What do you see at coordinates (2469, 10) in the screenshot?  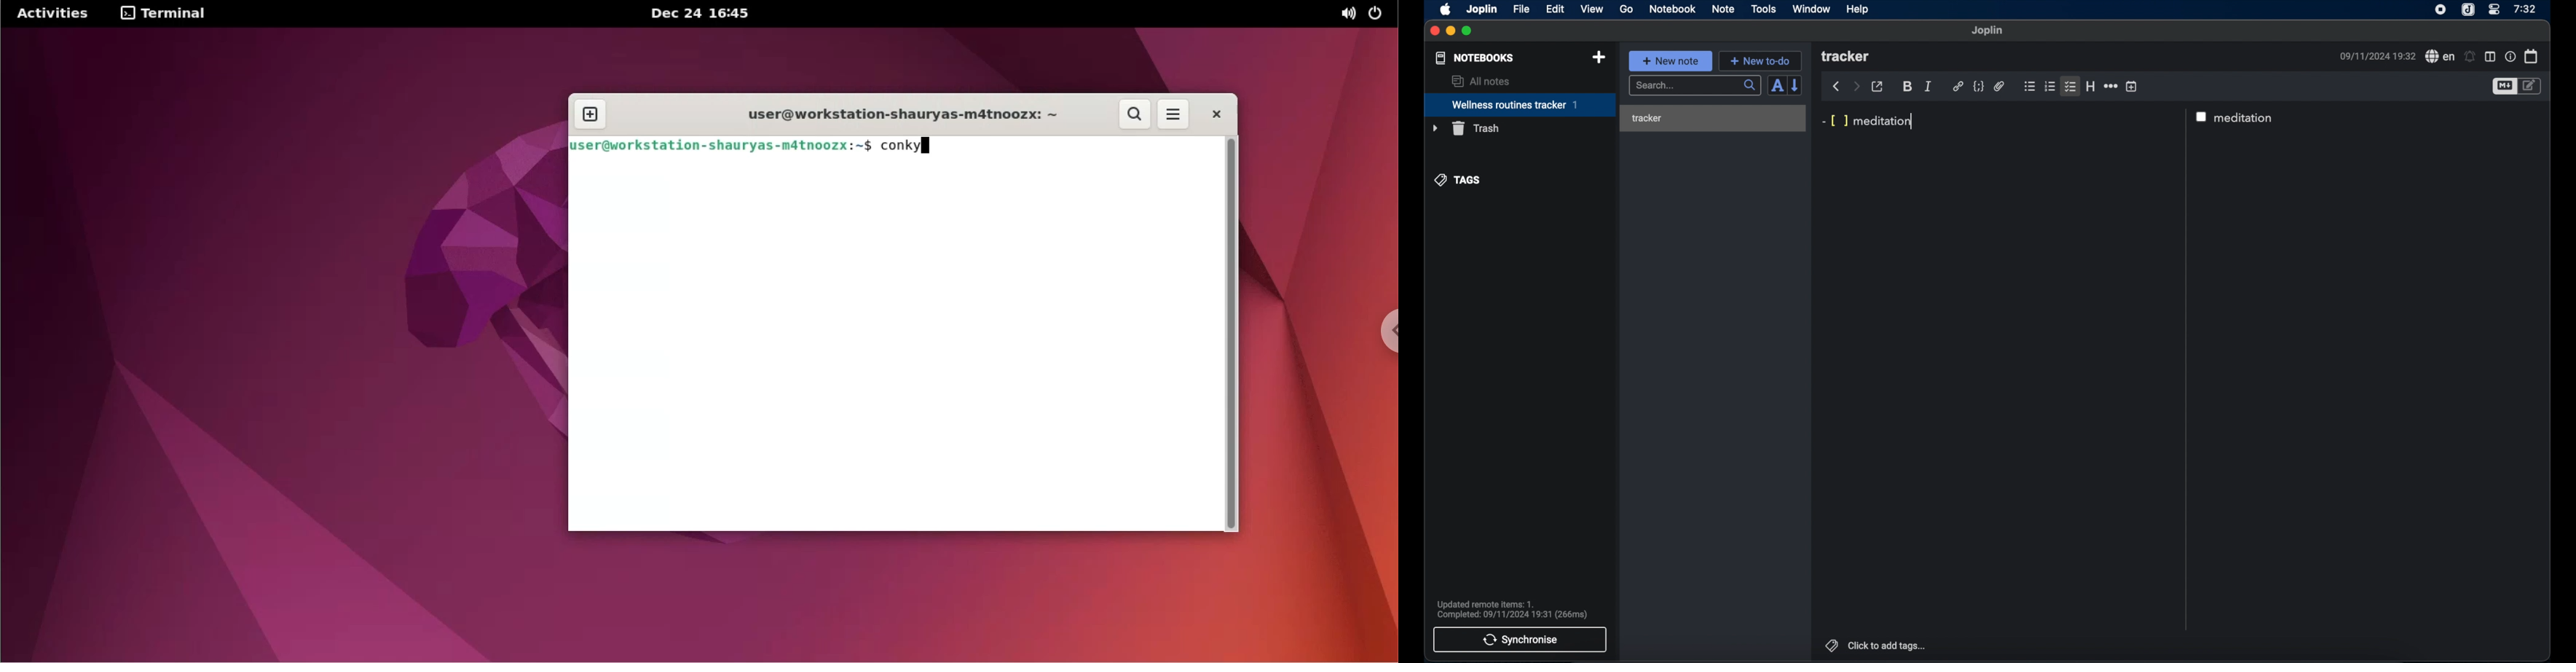 I see `joplin icon` at bounding box center [2469, 10].